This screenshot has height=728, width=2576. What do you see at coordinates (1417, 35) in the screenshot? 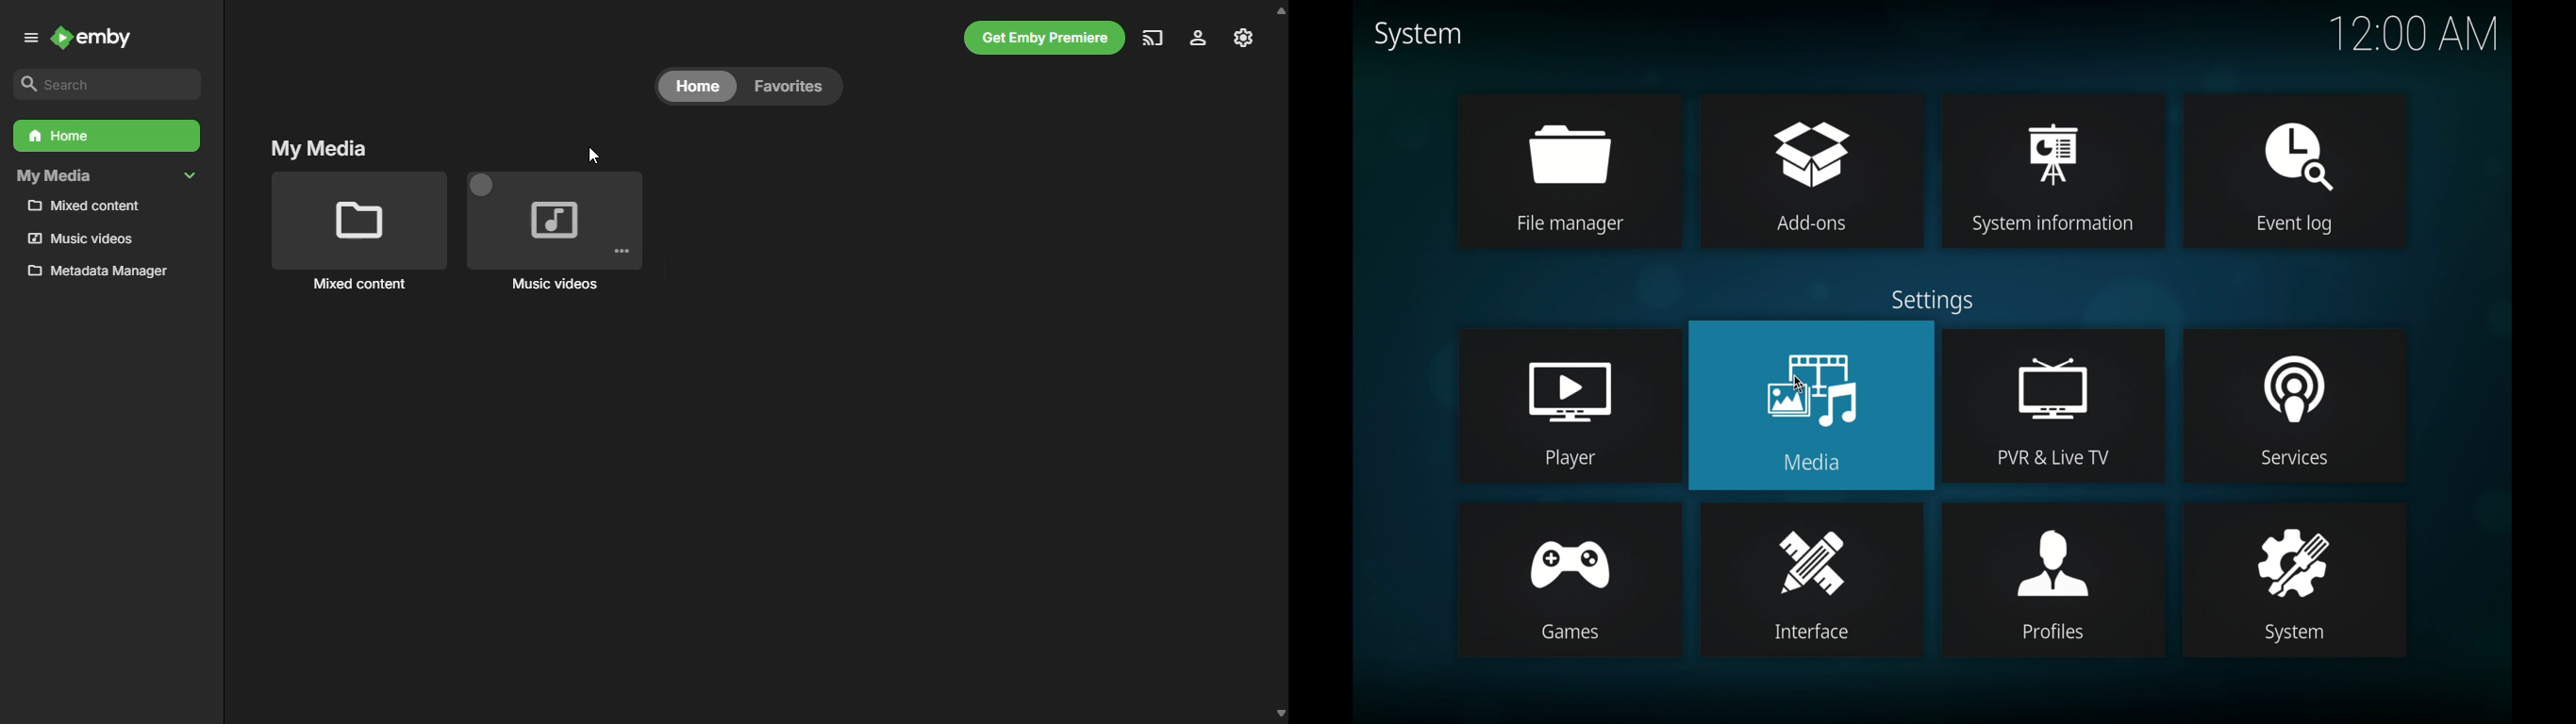
I see `system` at bounding box center [1417, 35].